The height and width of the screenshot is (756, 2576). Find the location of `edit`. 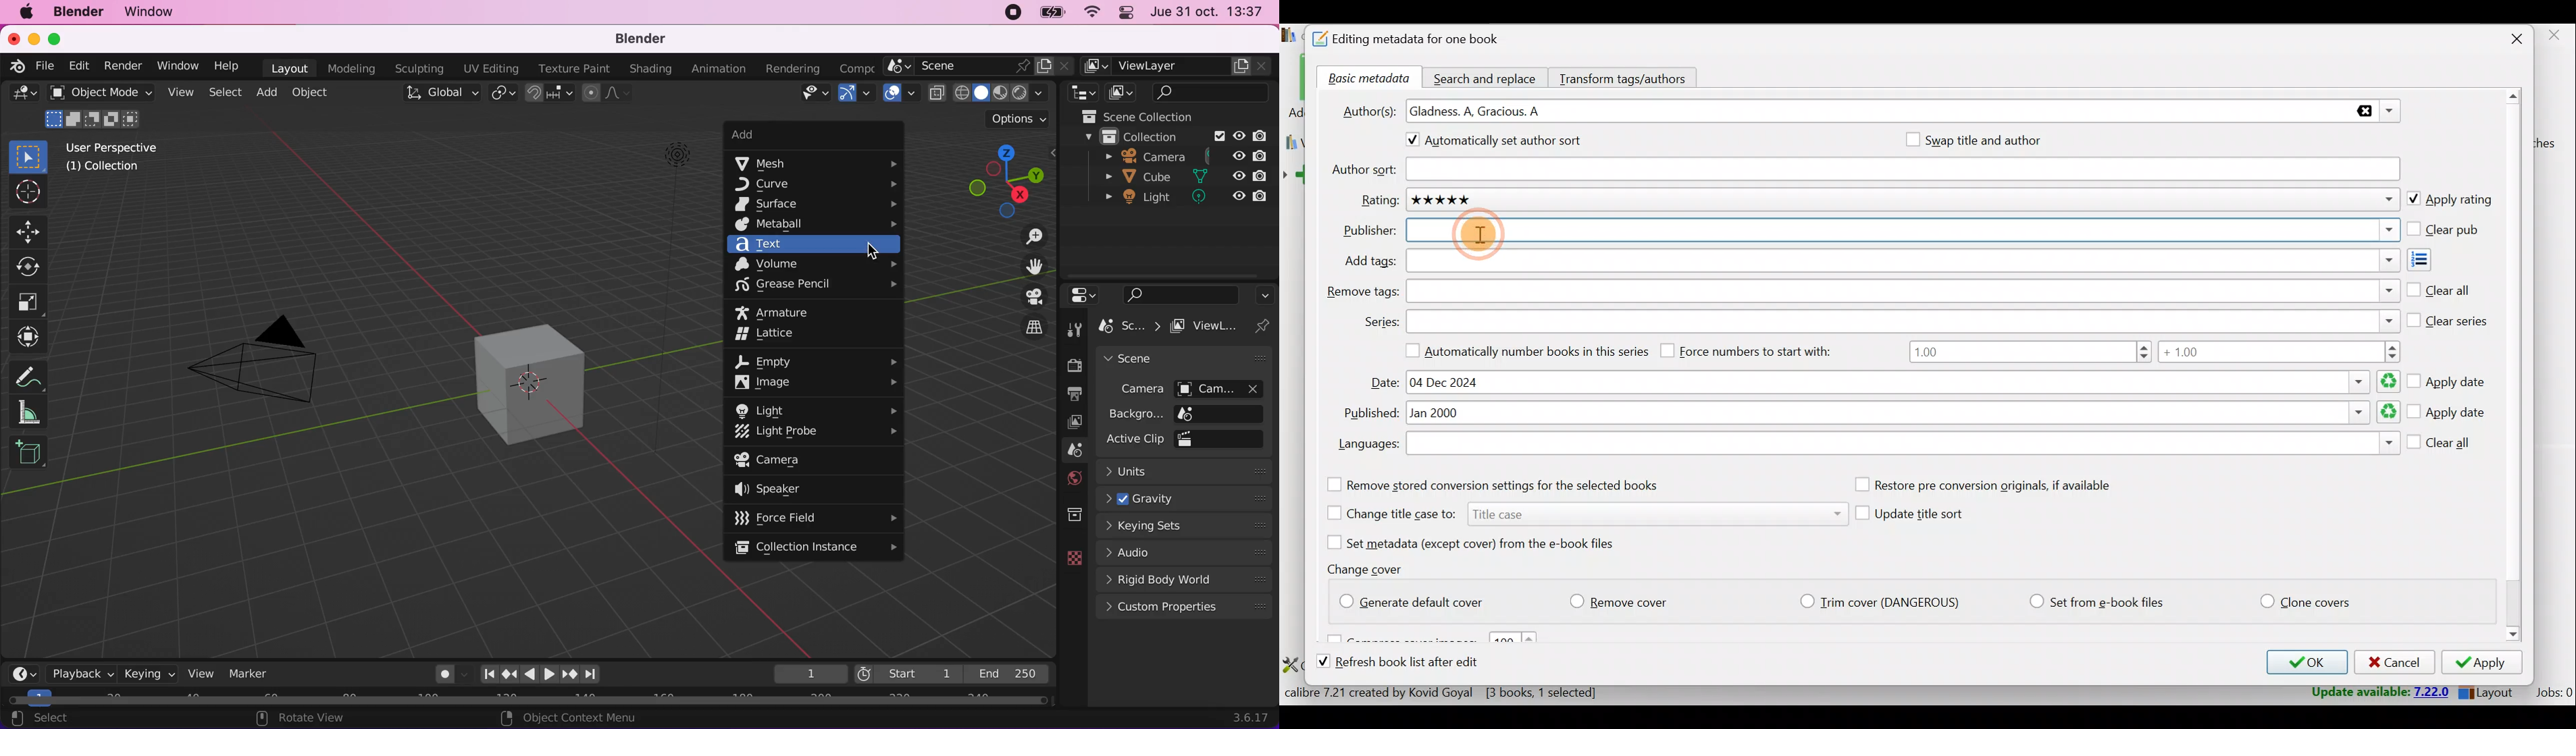

edit is located at coordinates (80, 64).